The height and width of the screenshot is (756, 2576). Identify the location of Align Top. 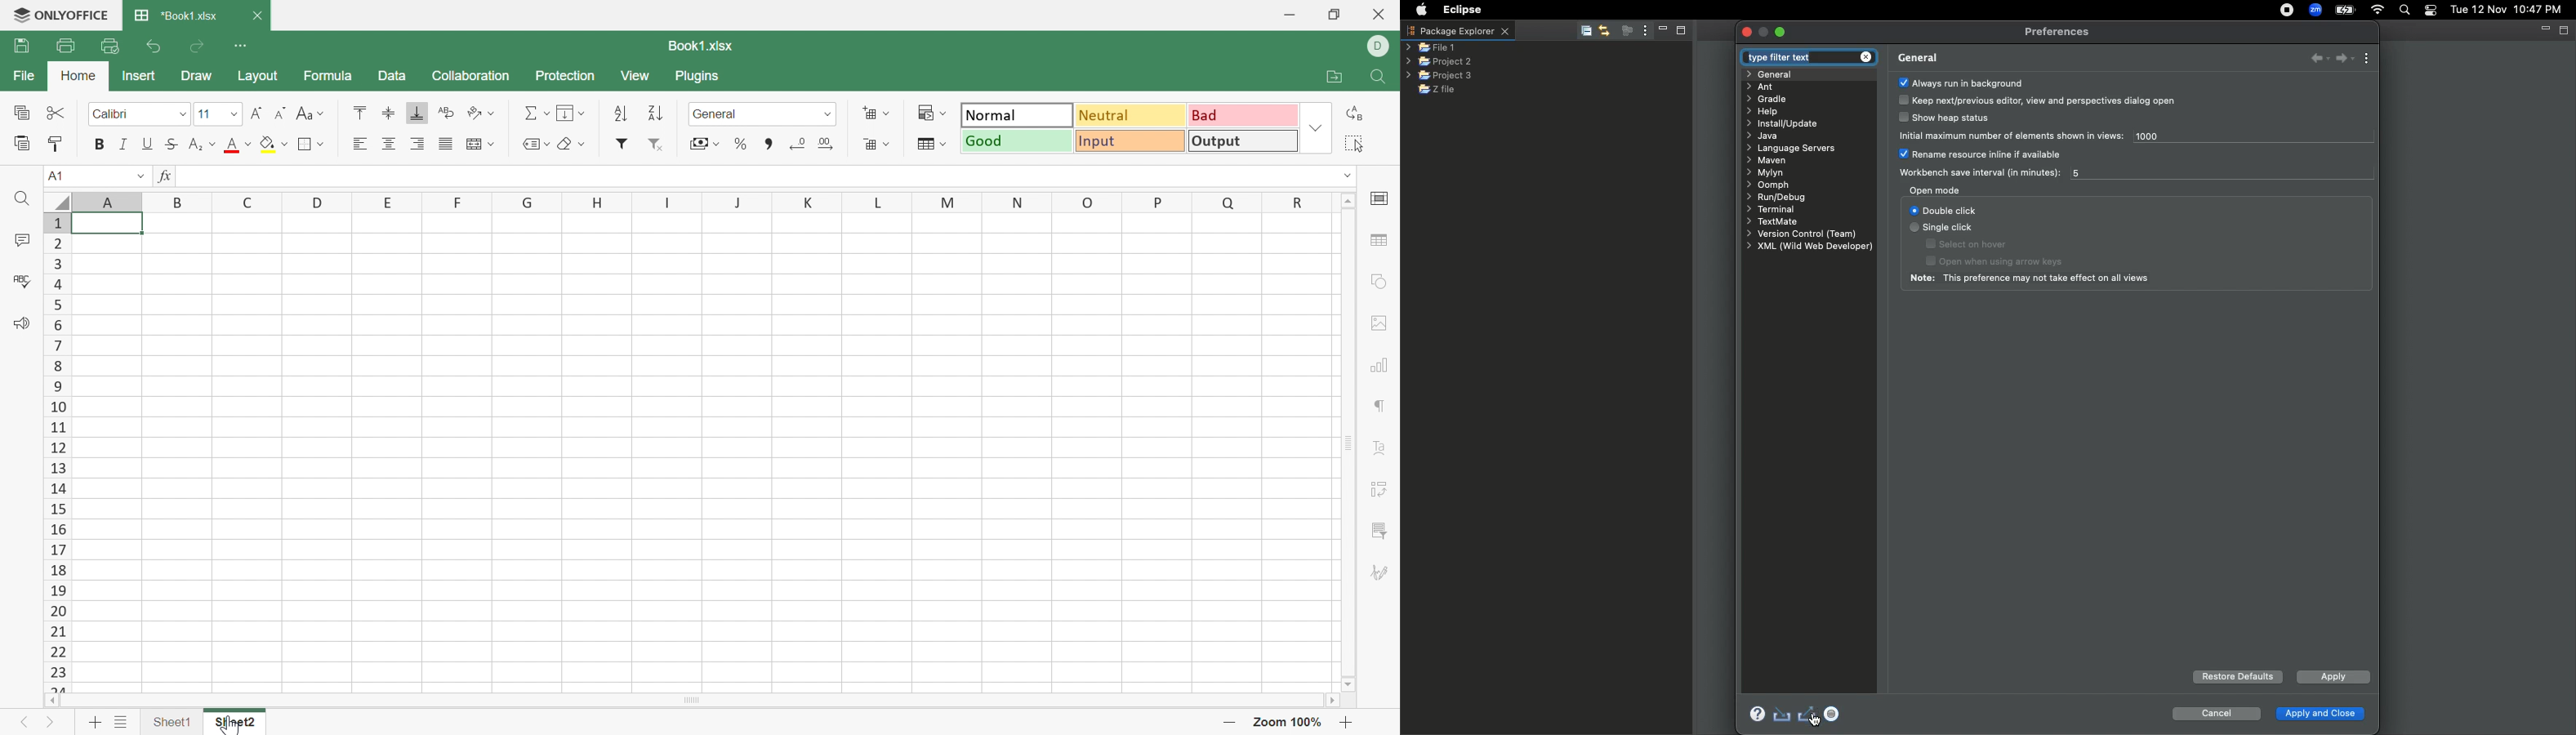
(361, 113).